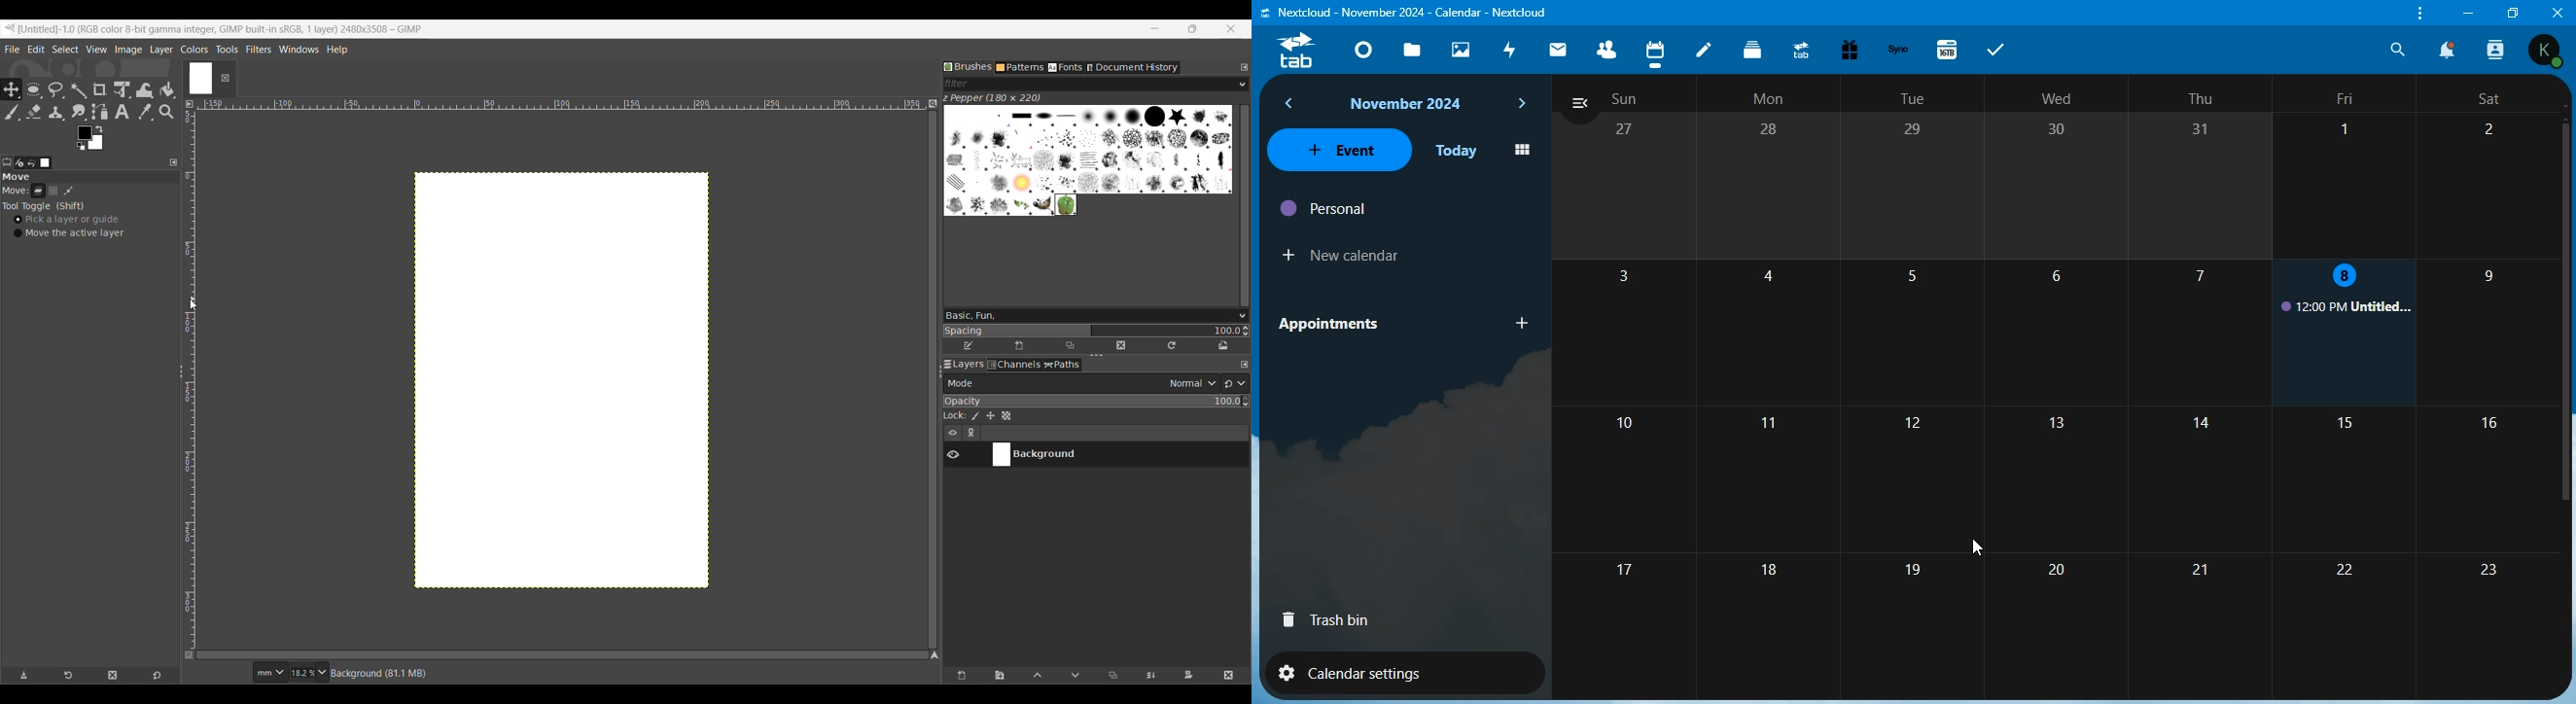 This screenshot has height=728, width=2576. What do you see at coordinates (1338, 324) in the screenshot?
I see `appointments` at bounding box center [1338, 324].